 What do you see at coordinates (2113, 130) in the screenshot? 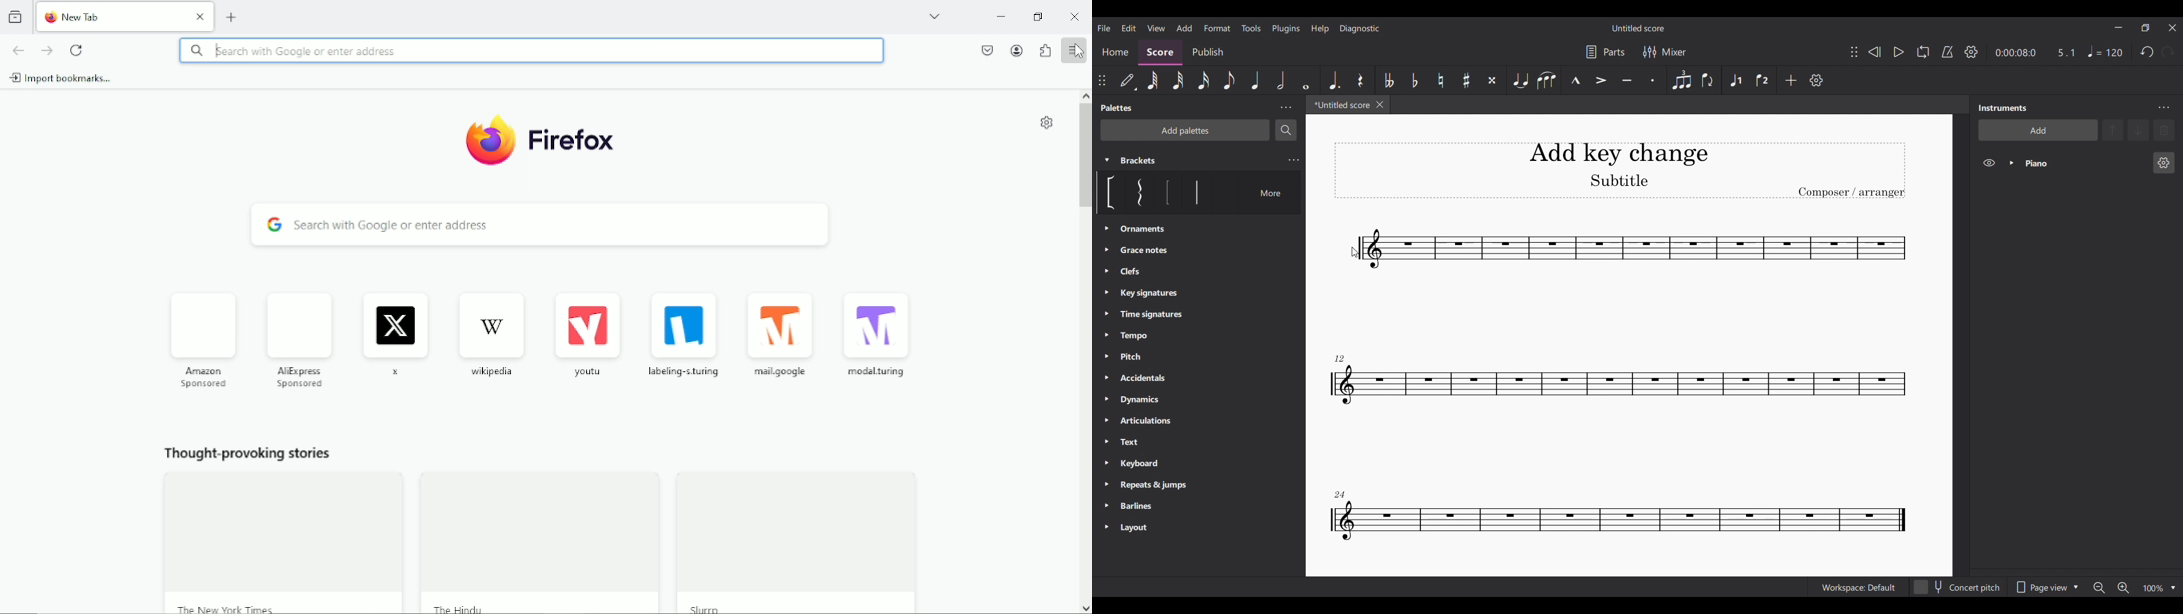
I see `Move above` at bounding box center [2113, 130].